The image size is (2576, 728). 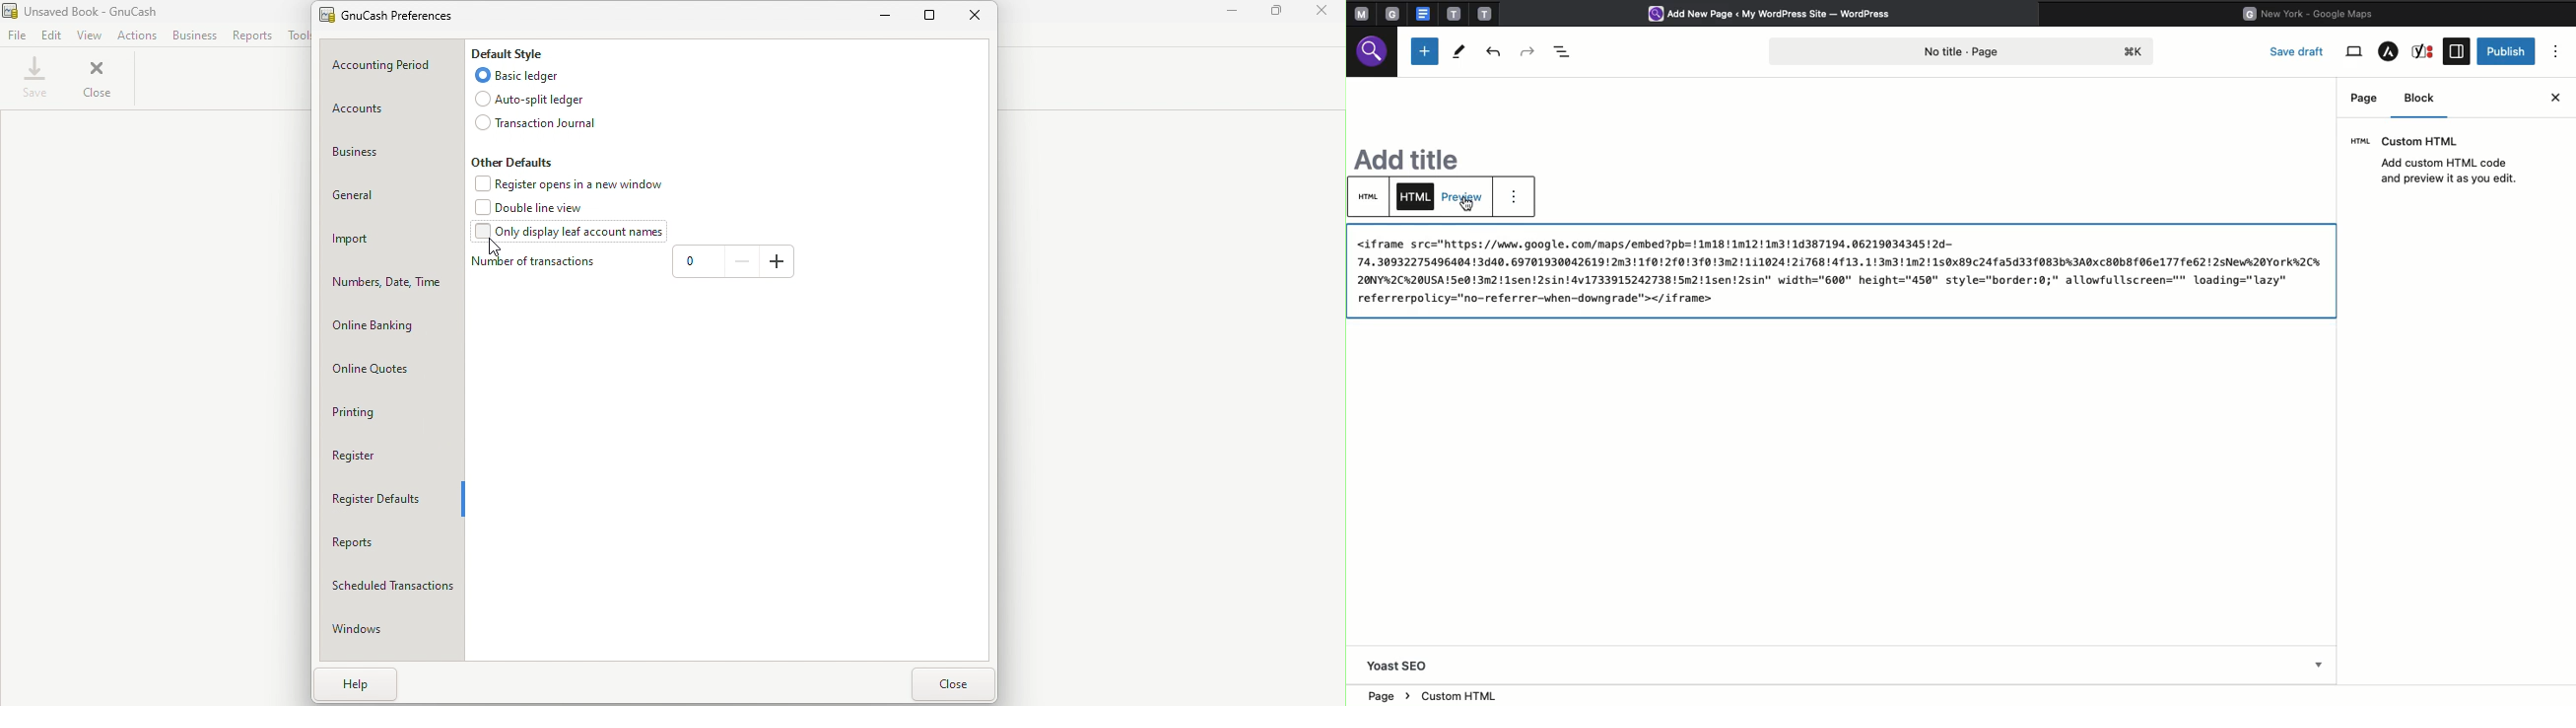 What do you see at coordinates (392, 584) in the screenshot?
I see `Scheduled transactions` at bounding box center [392, 584].